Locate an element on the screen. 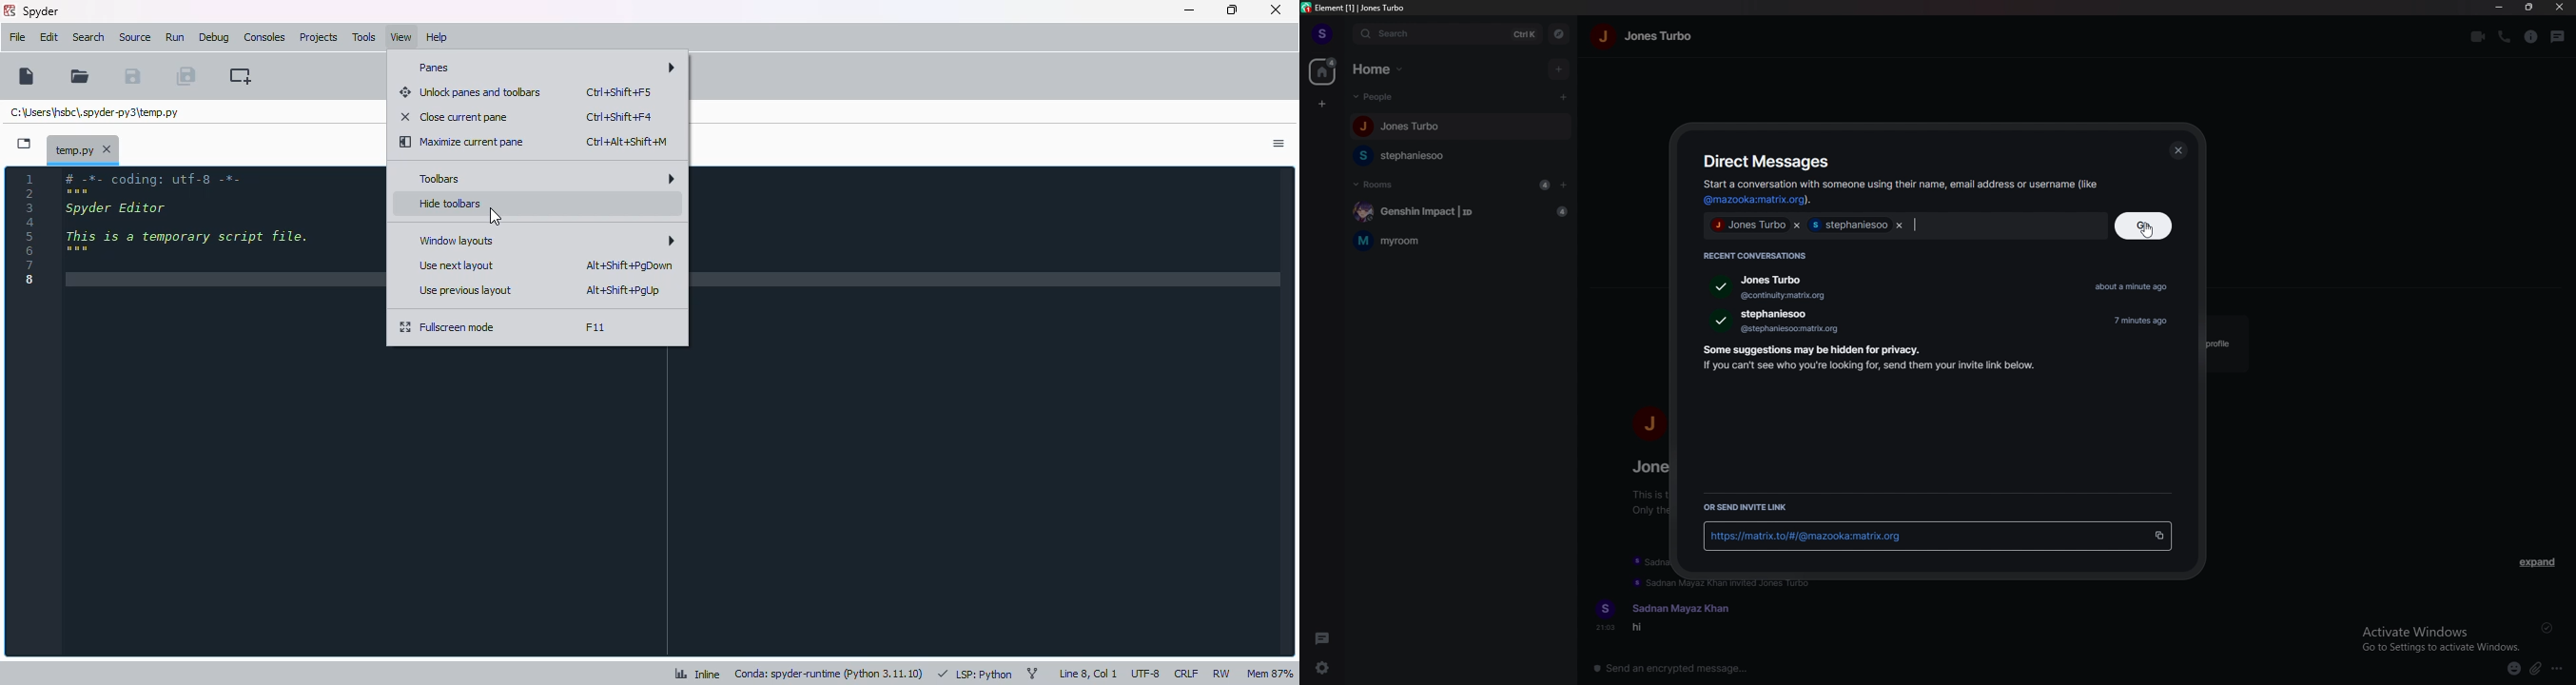  search is located at coordinates (1426, 34).